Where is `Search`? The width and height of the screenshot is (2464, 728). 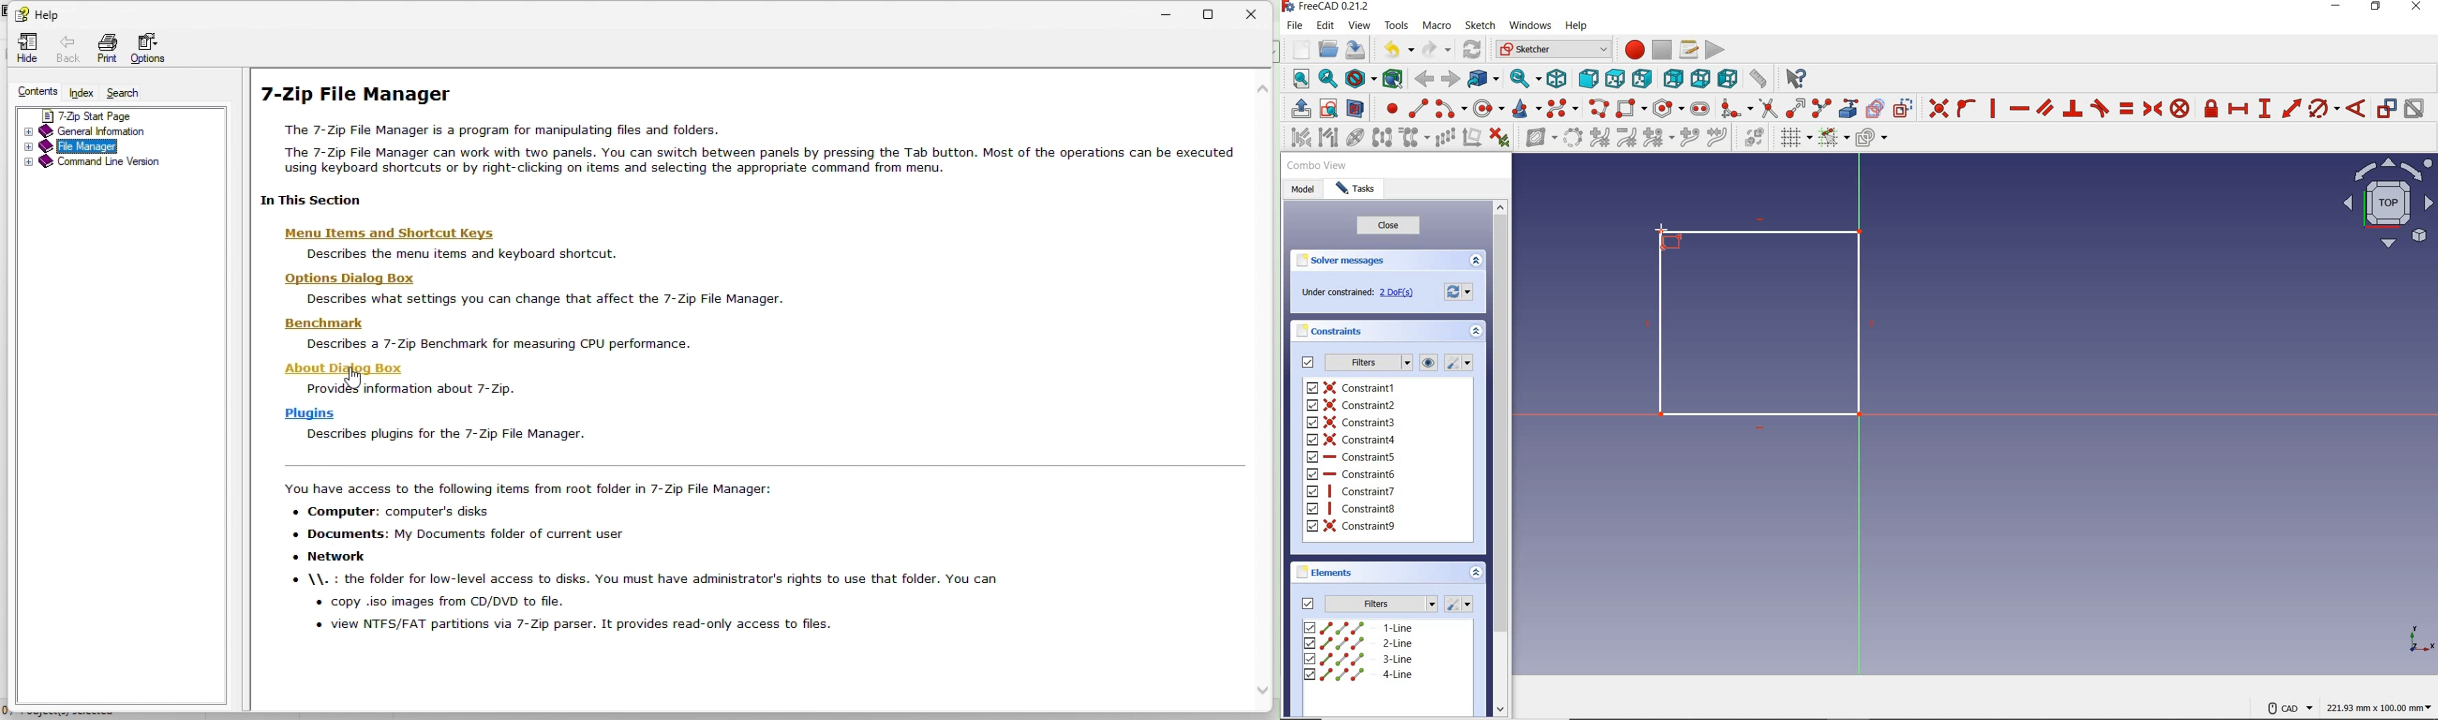 Search is located at coordinates (131, 91).